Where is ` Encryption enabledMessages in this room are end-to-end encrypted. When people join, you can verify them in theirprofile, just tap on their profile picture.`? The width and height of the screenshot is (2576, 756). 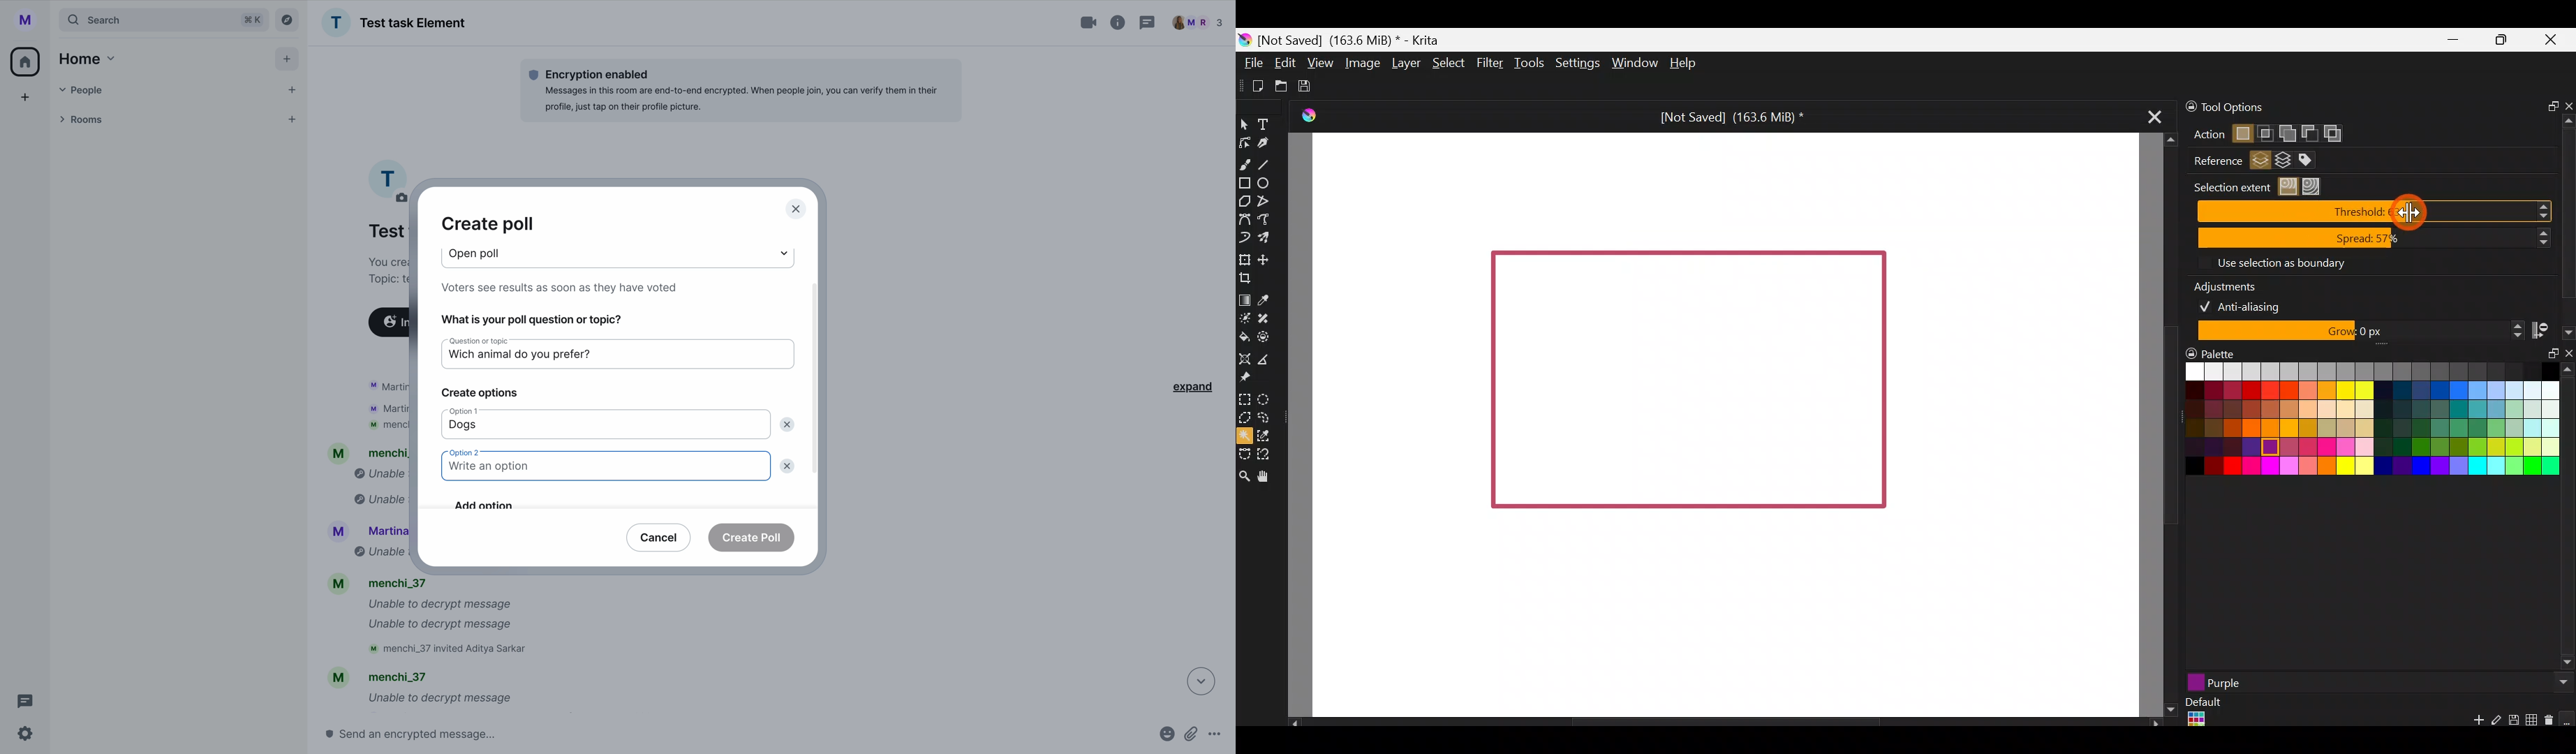
 Encryption enabledMessages in this room are end-to-end encrypted. When people join, you can verify them in theirprofile, just tap on their profile picture. is located at coordinates (740, 90).